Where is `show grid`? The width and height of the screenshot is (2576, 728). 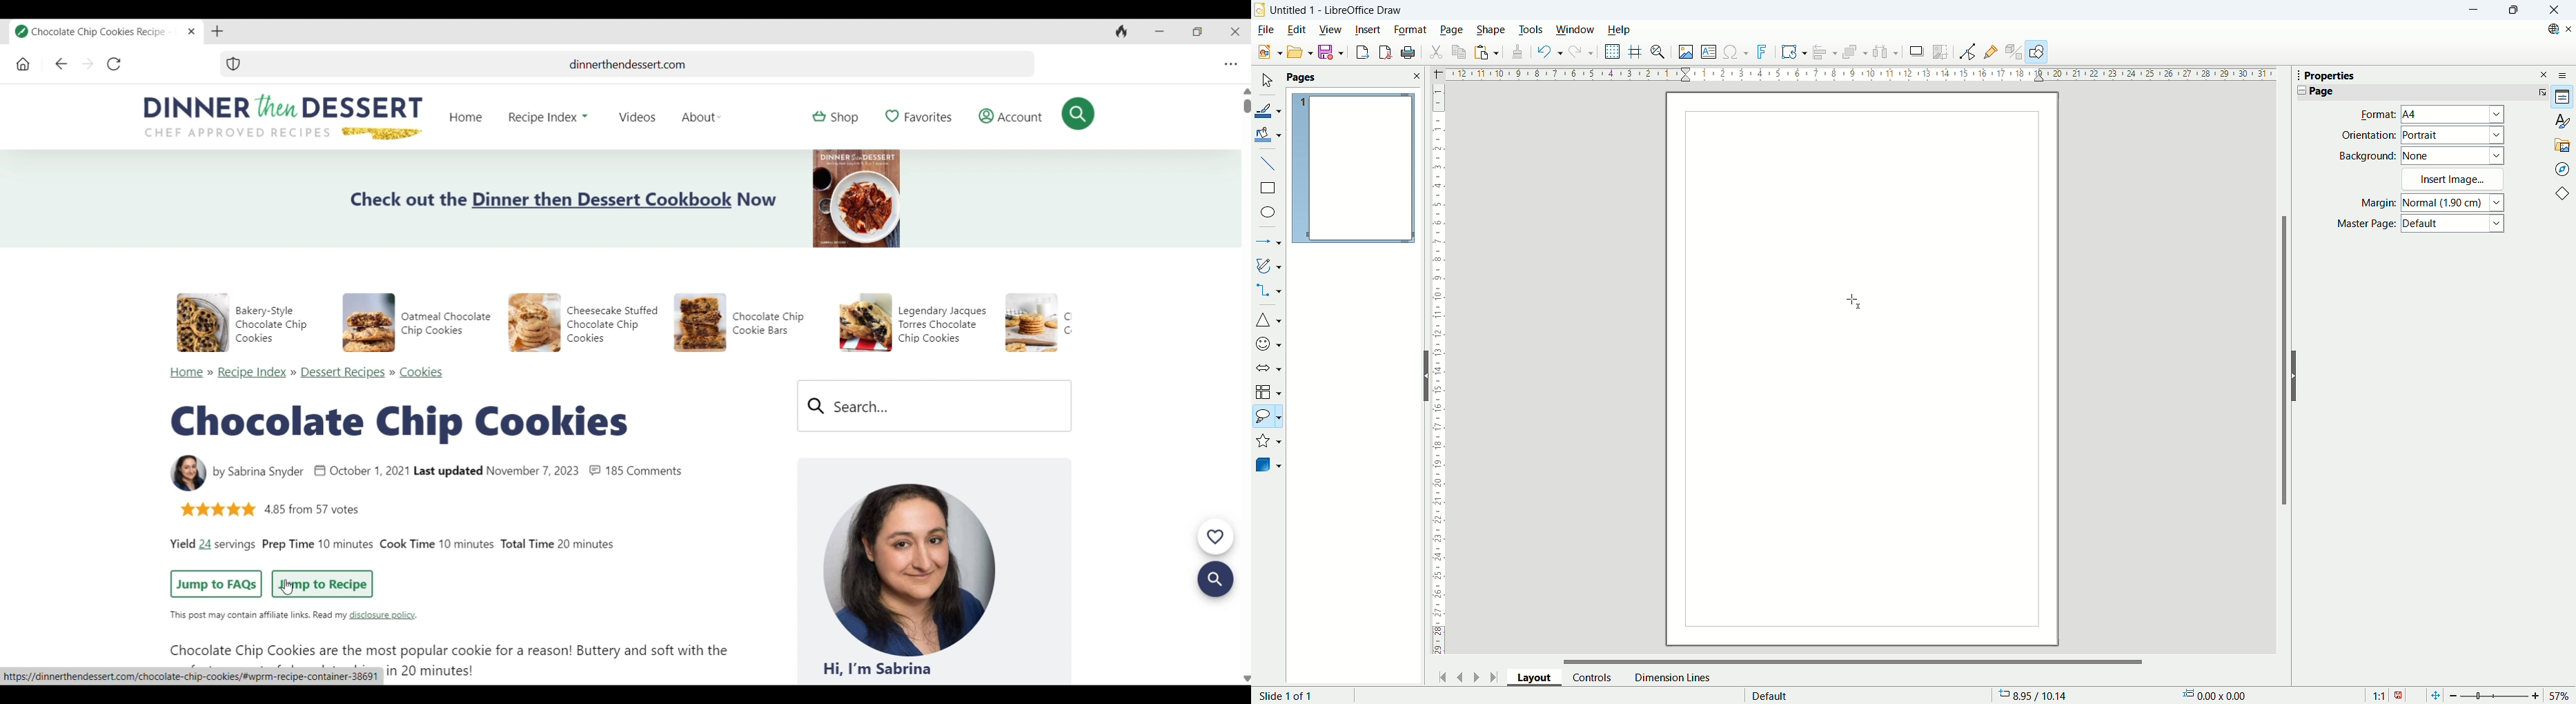 show grid is located at coordinates (1613, 52).